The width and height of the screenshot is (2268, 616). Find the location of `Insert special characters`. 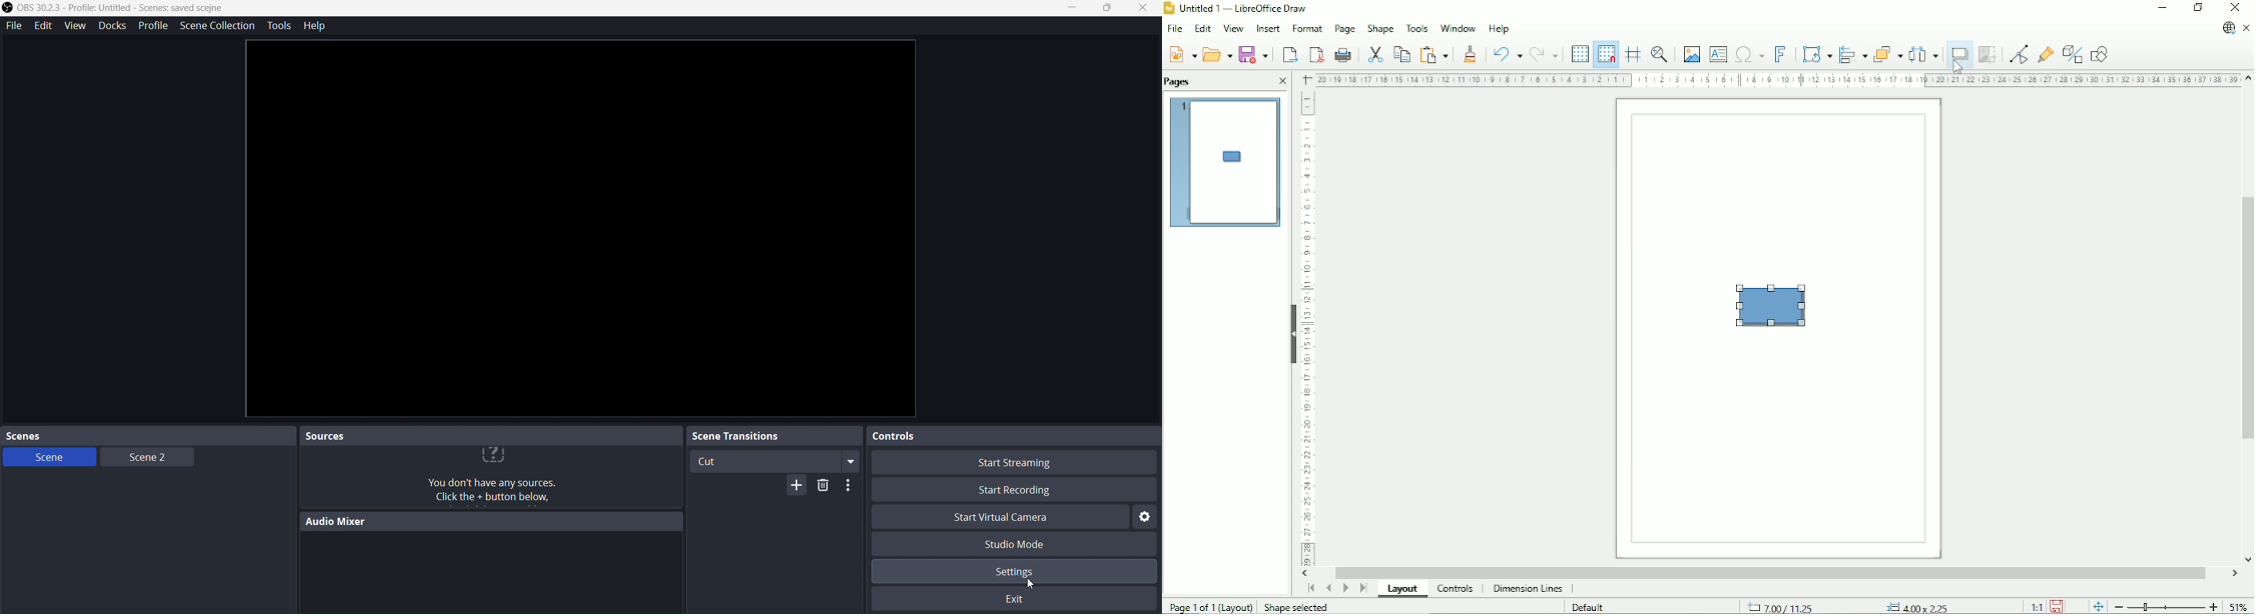

Insert special characters is located at coordinates (1749, 54).